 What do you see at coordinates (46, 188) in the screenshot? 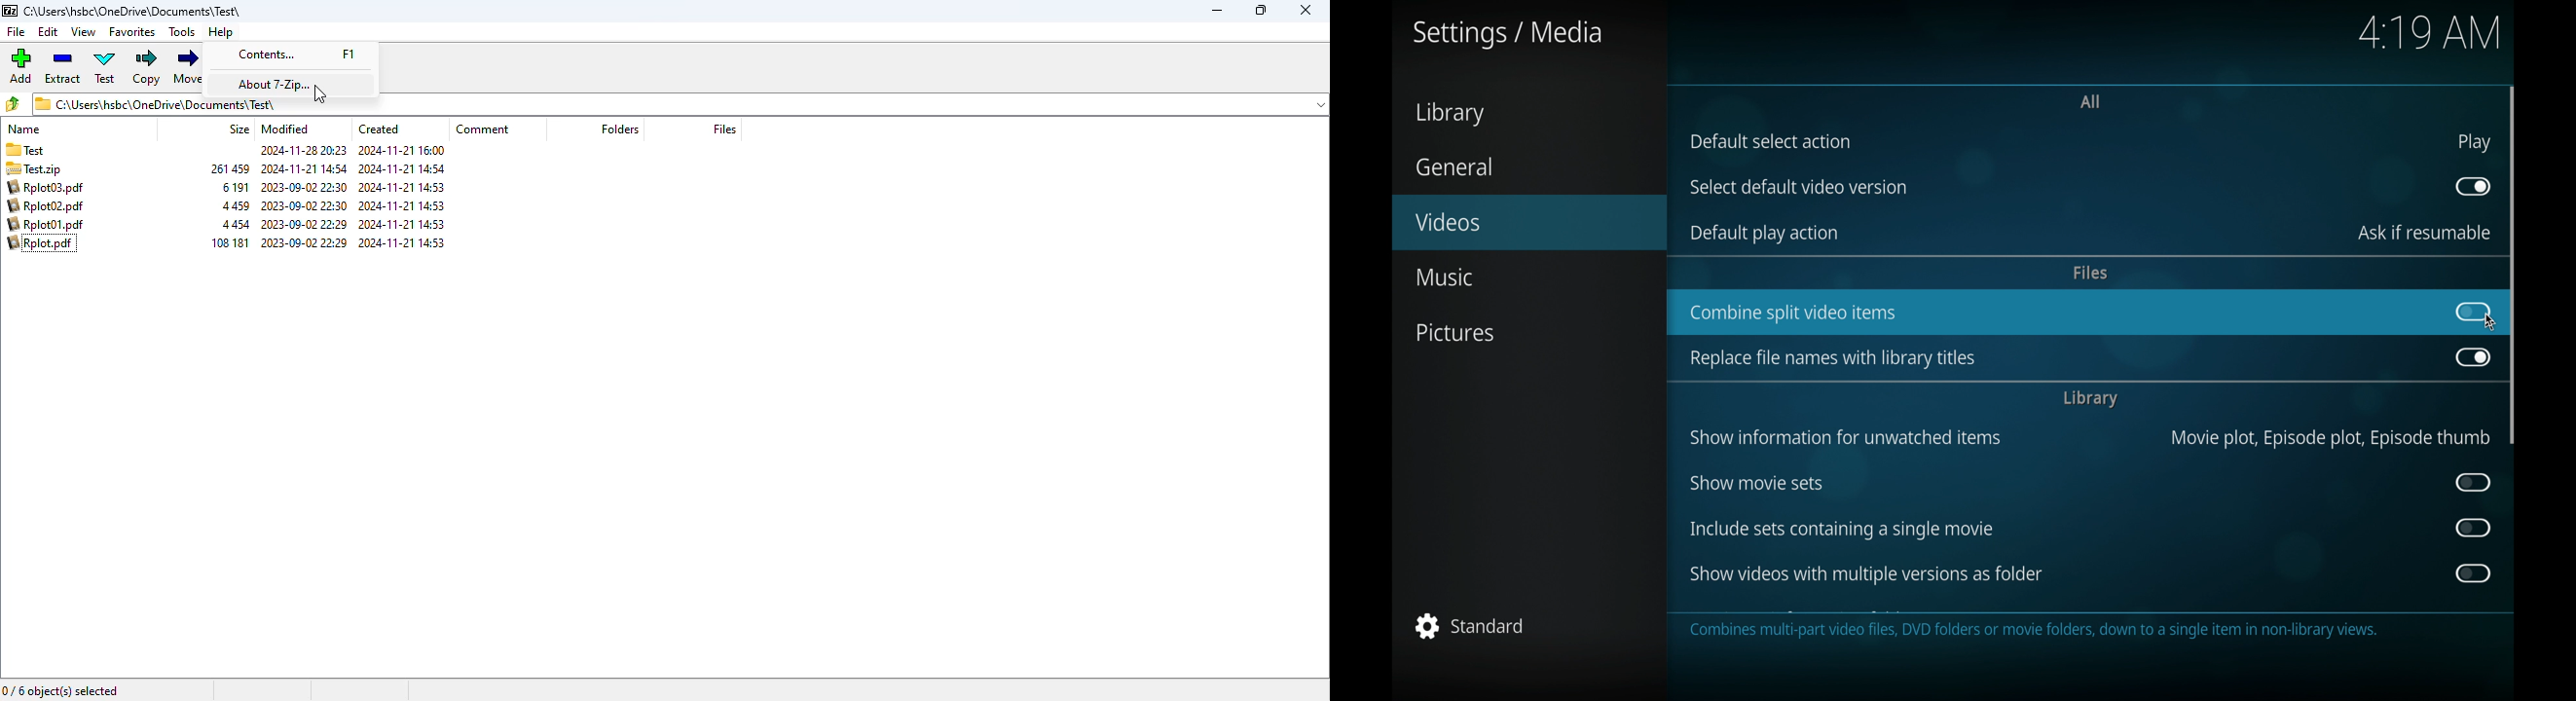
I see `Rplot03.pdf ` at bounding box center [46, 188].